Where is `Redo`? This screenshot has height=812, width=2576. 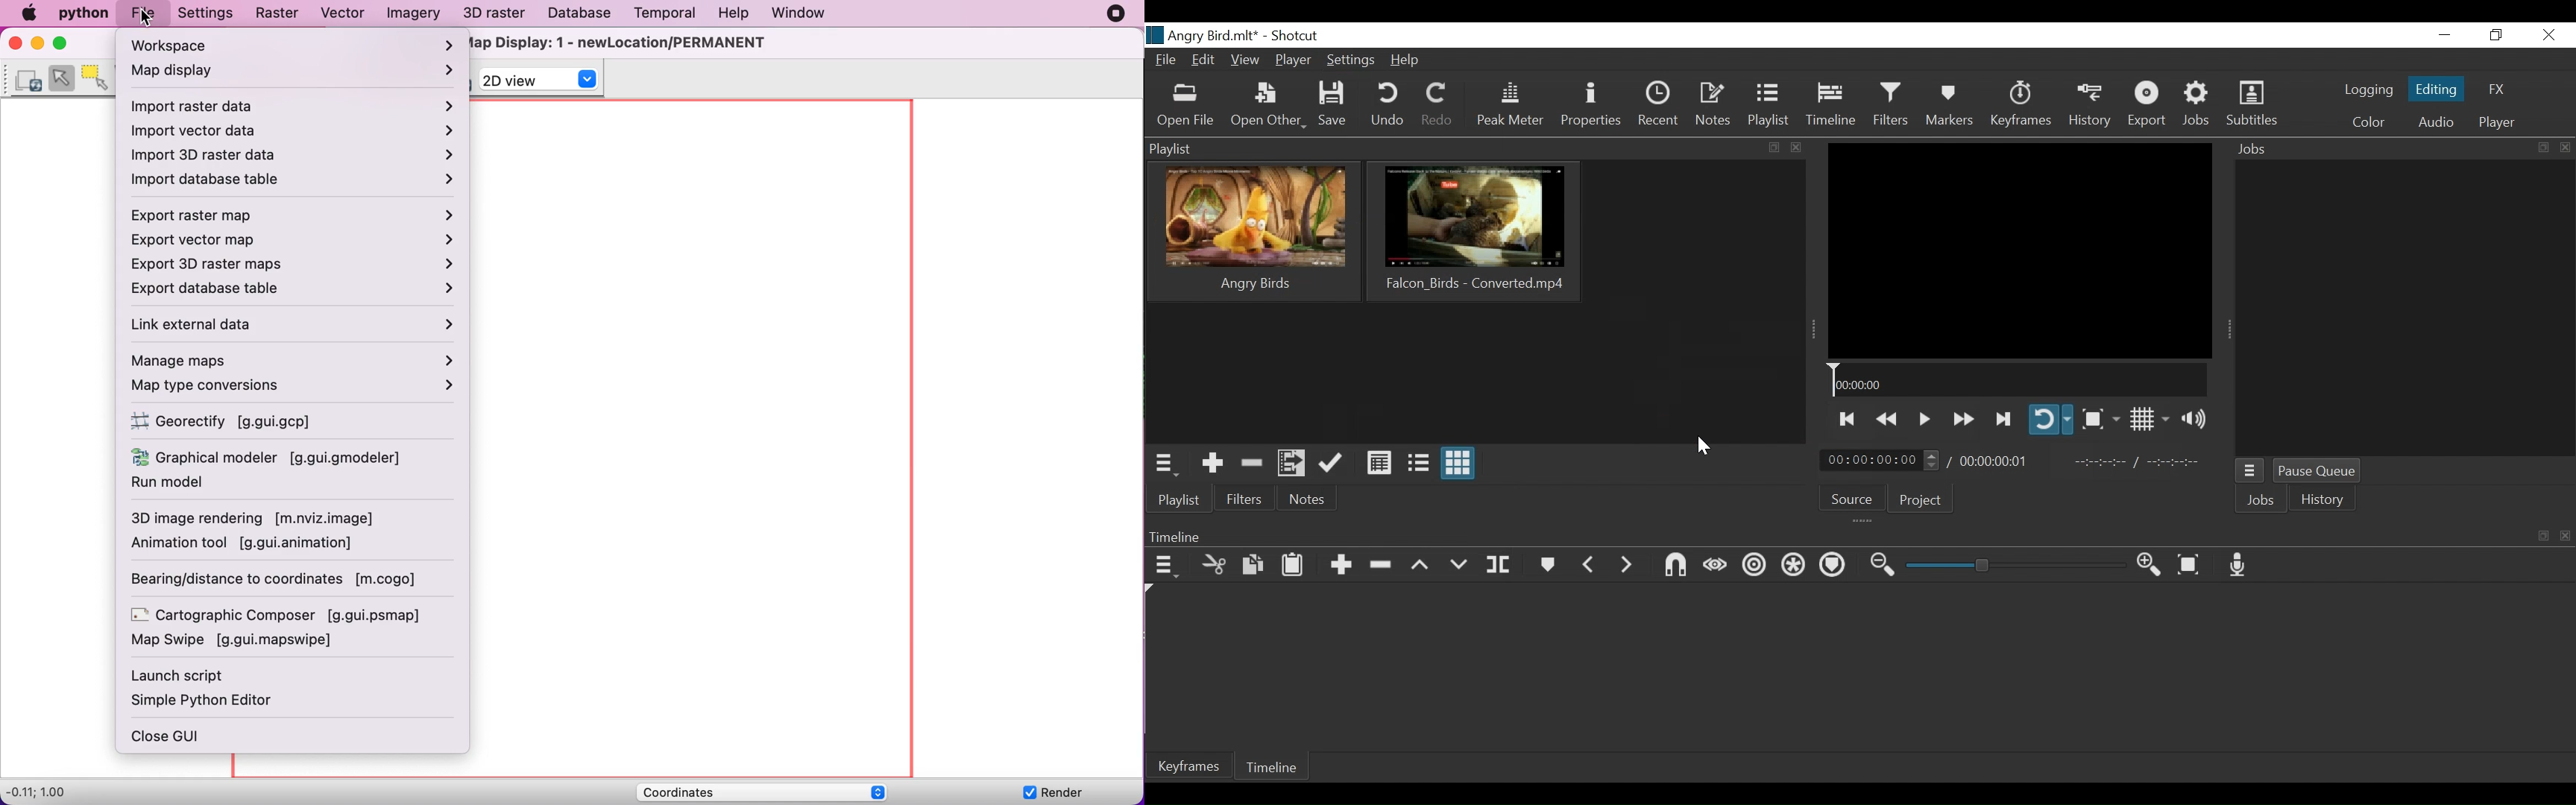
Redo is located at coordinates (1437, 107).